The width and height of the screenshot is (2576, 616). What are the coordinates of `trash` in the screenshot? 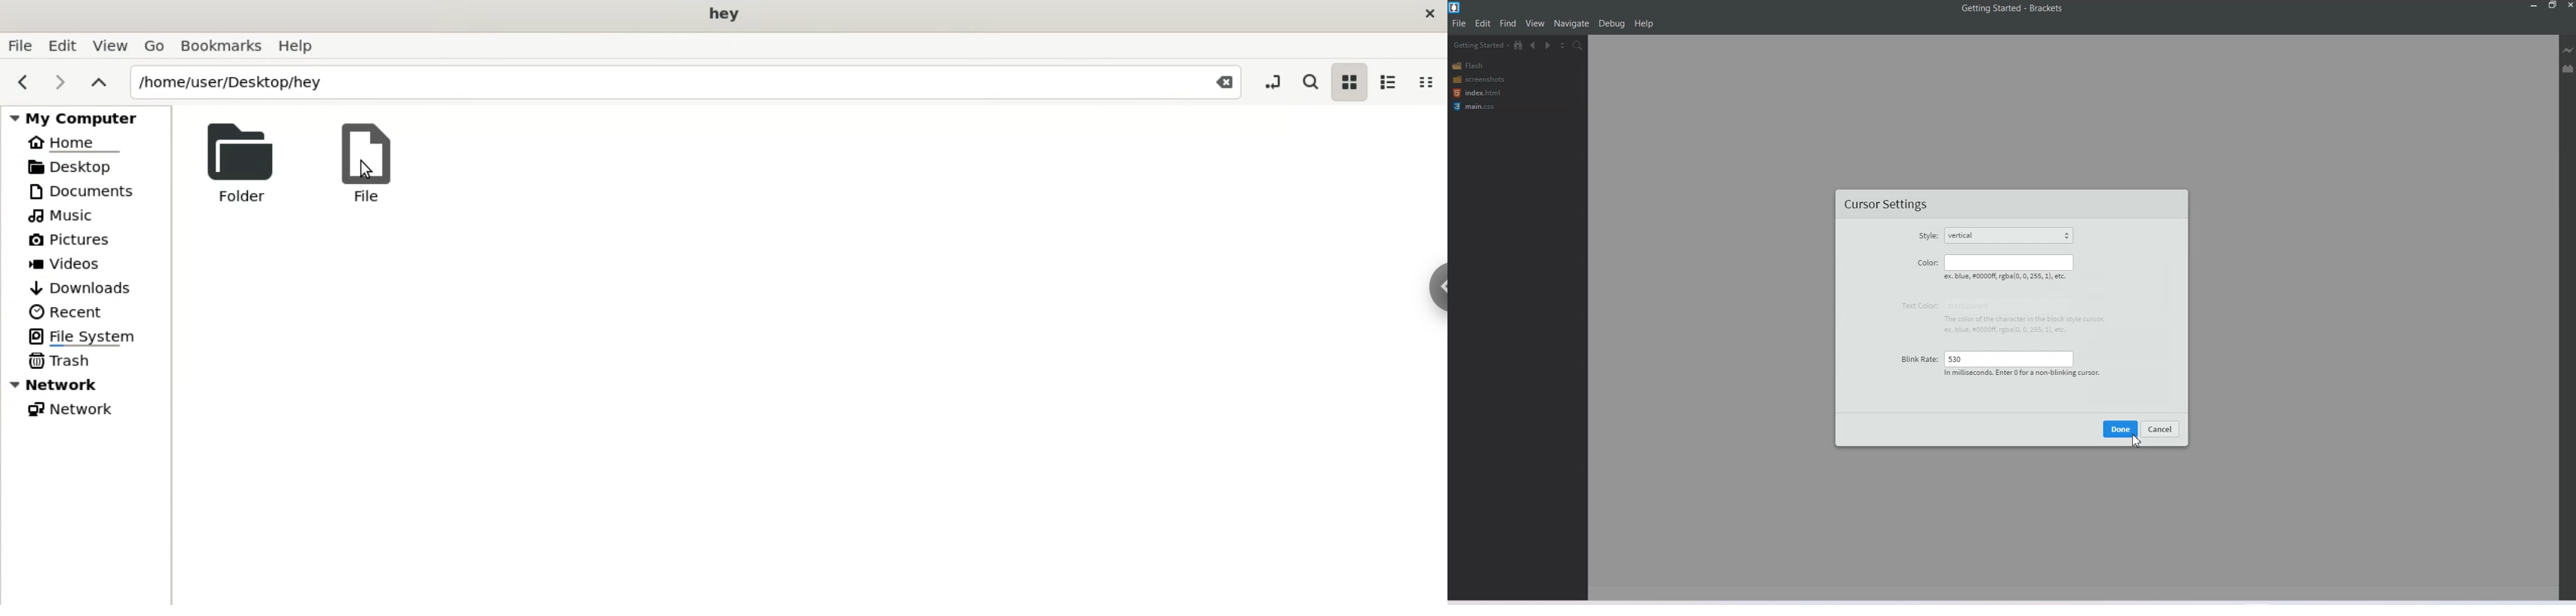 It's located at (60, 359).